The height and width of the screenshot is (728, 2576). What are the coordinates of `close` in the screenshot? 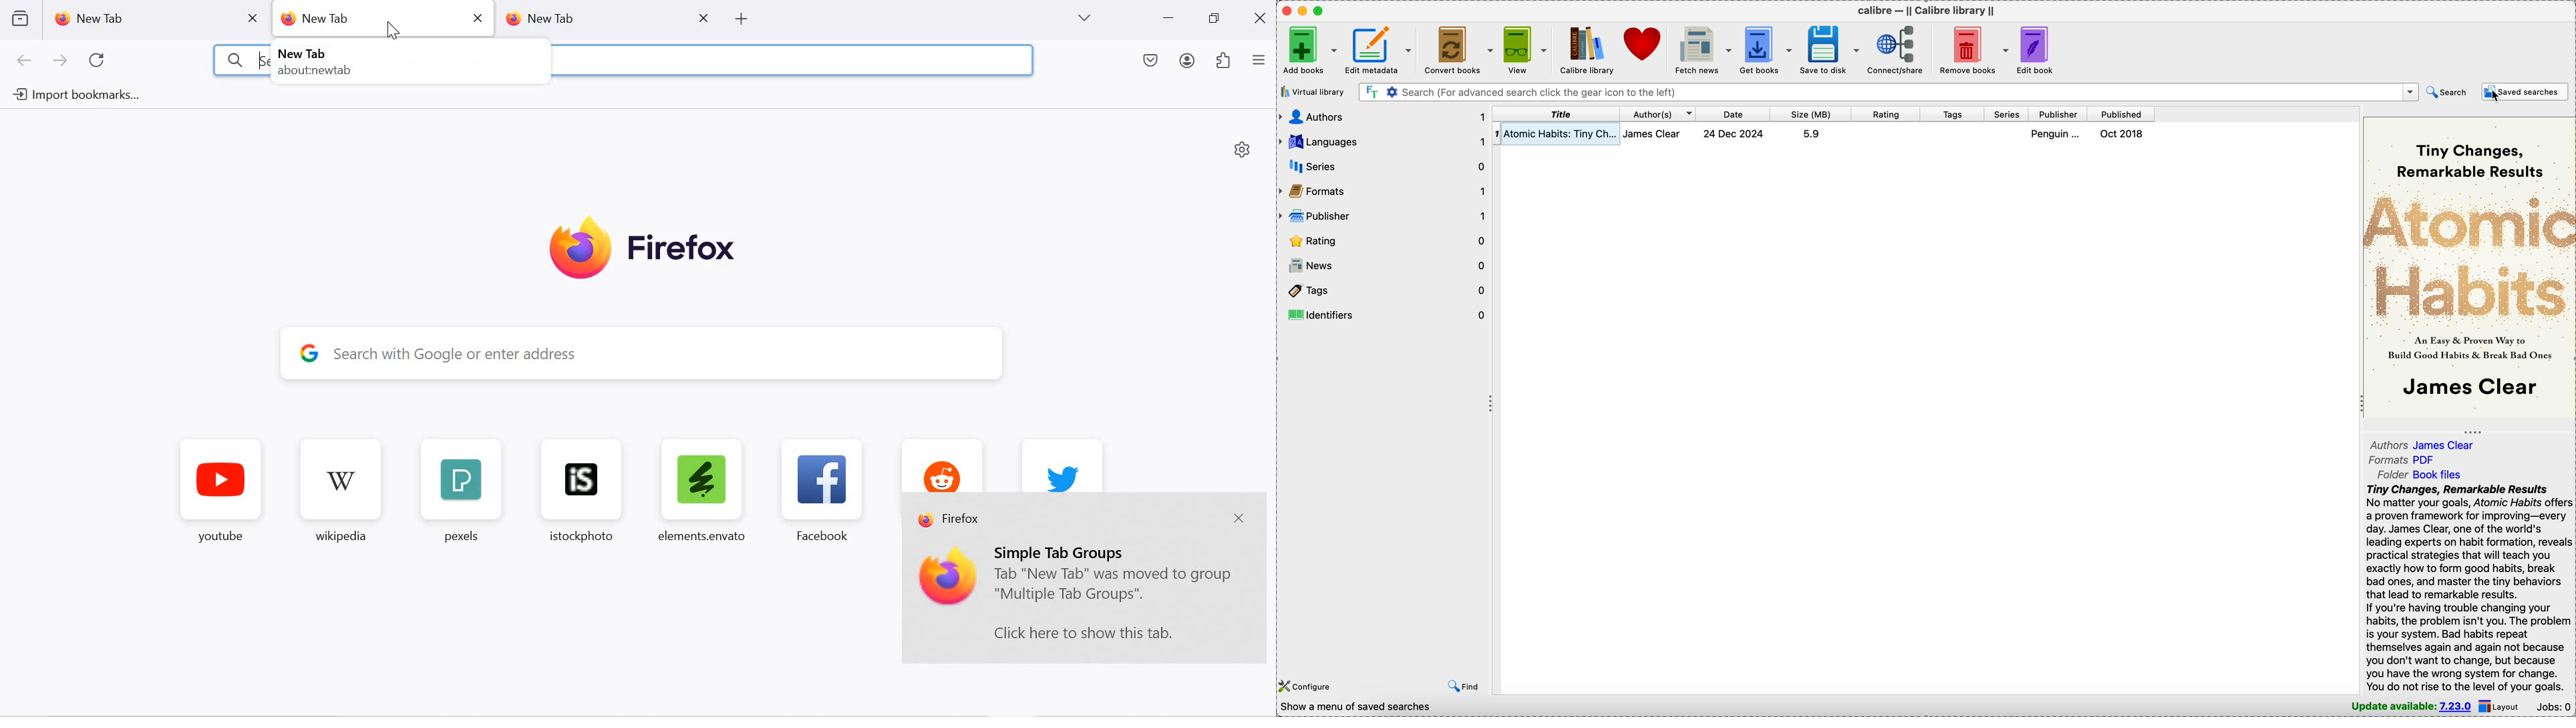 It's located at (705, 17).